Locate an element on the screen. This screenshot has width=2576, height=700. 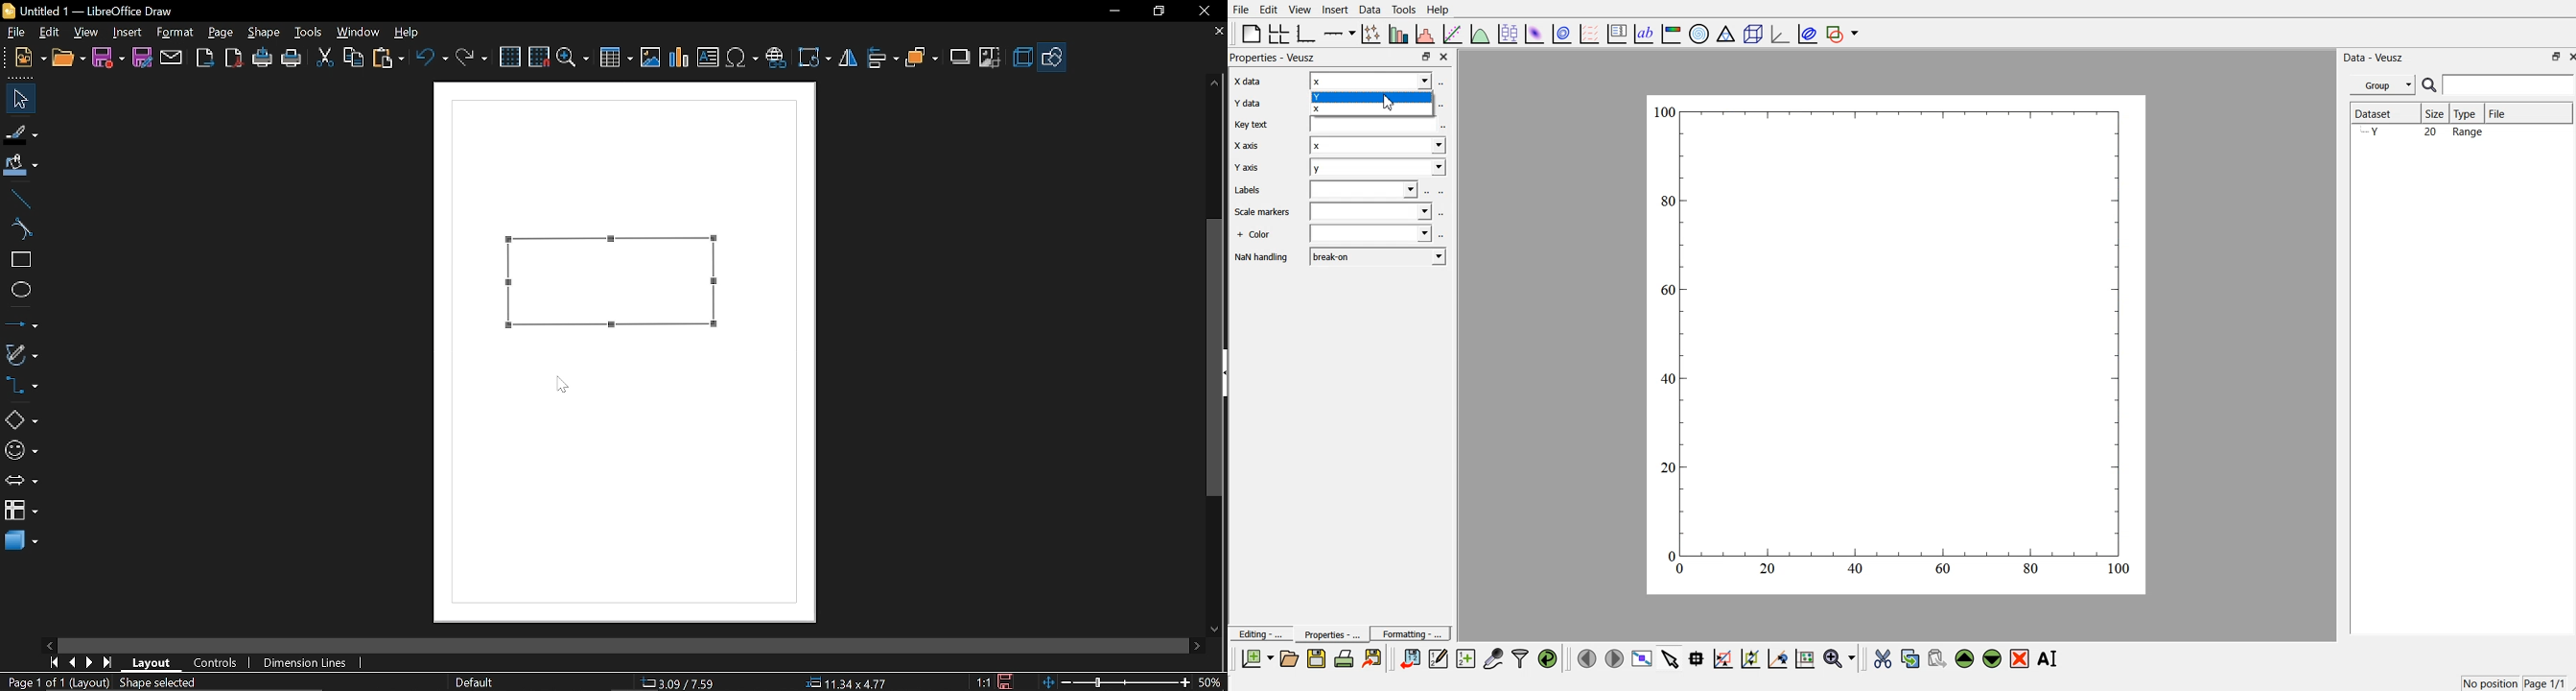
paste is located at coordinates (389, 59).